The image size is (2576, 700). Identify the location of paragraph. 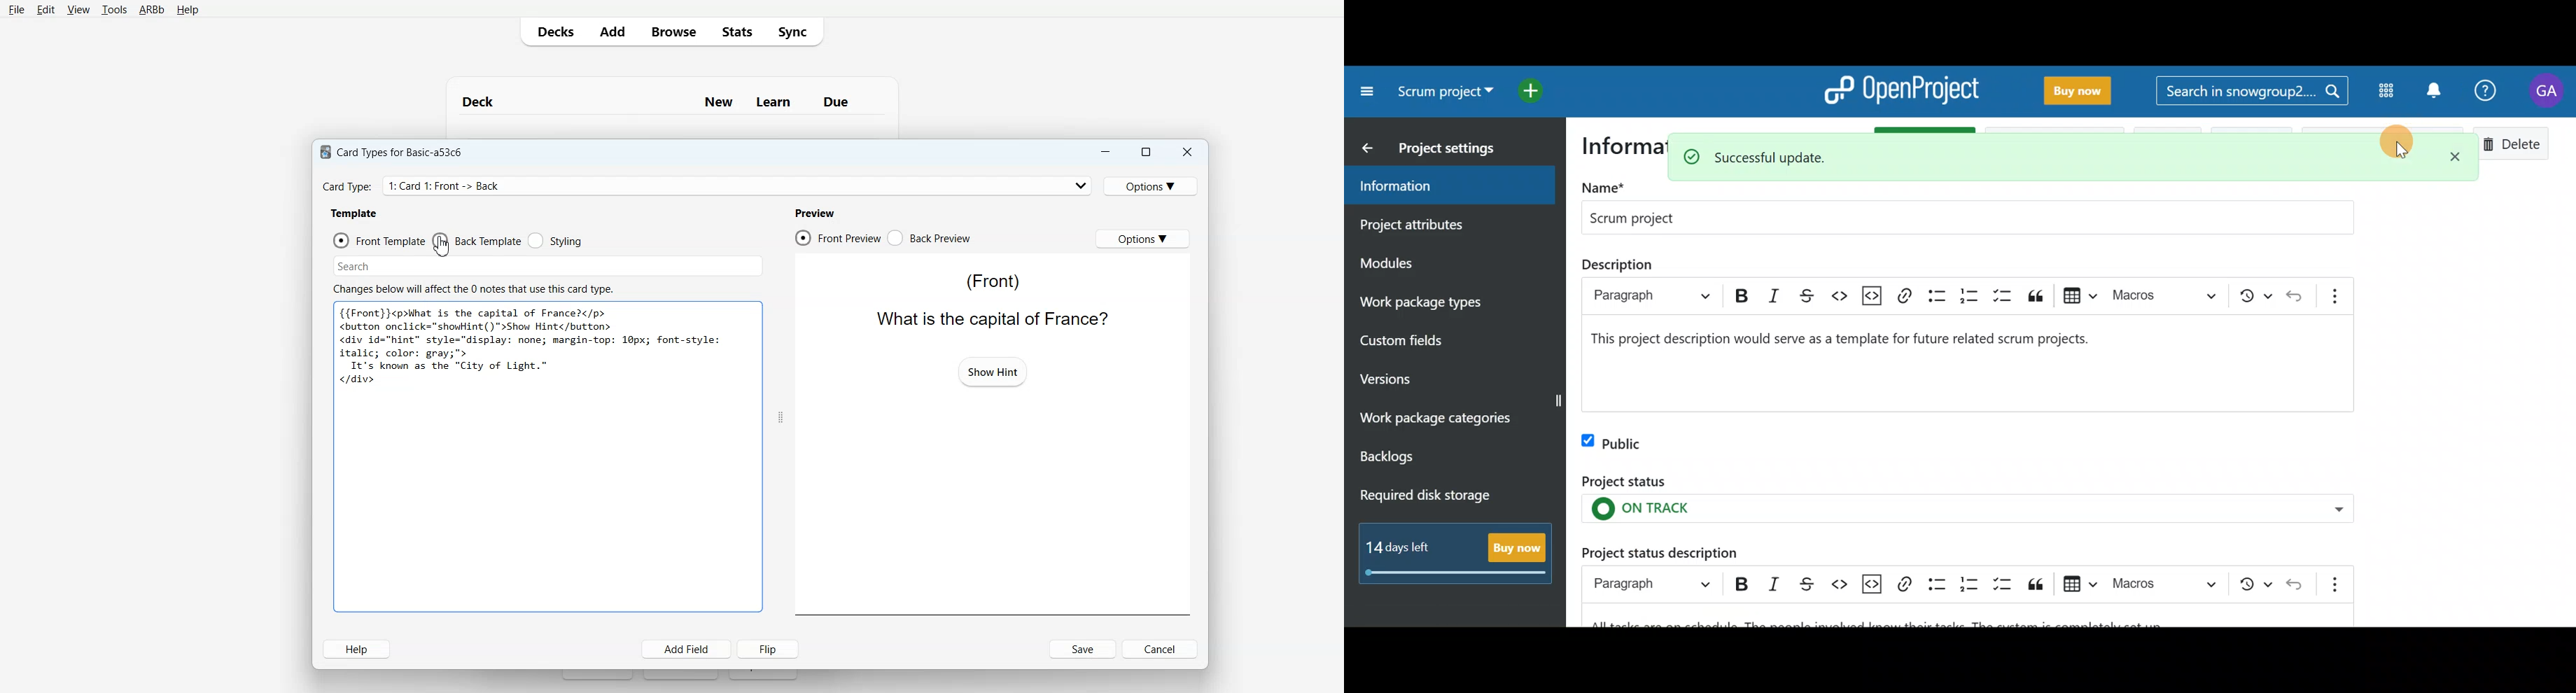
(1649, 295).